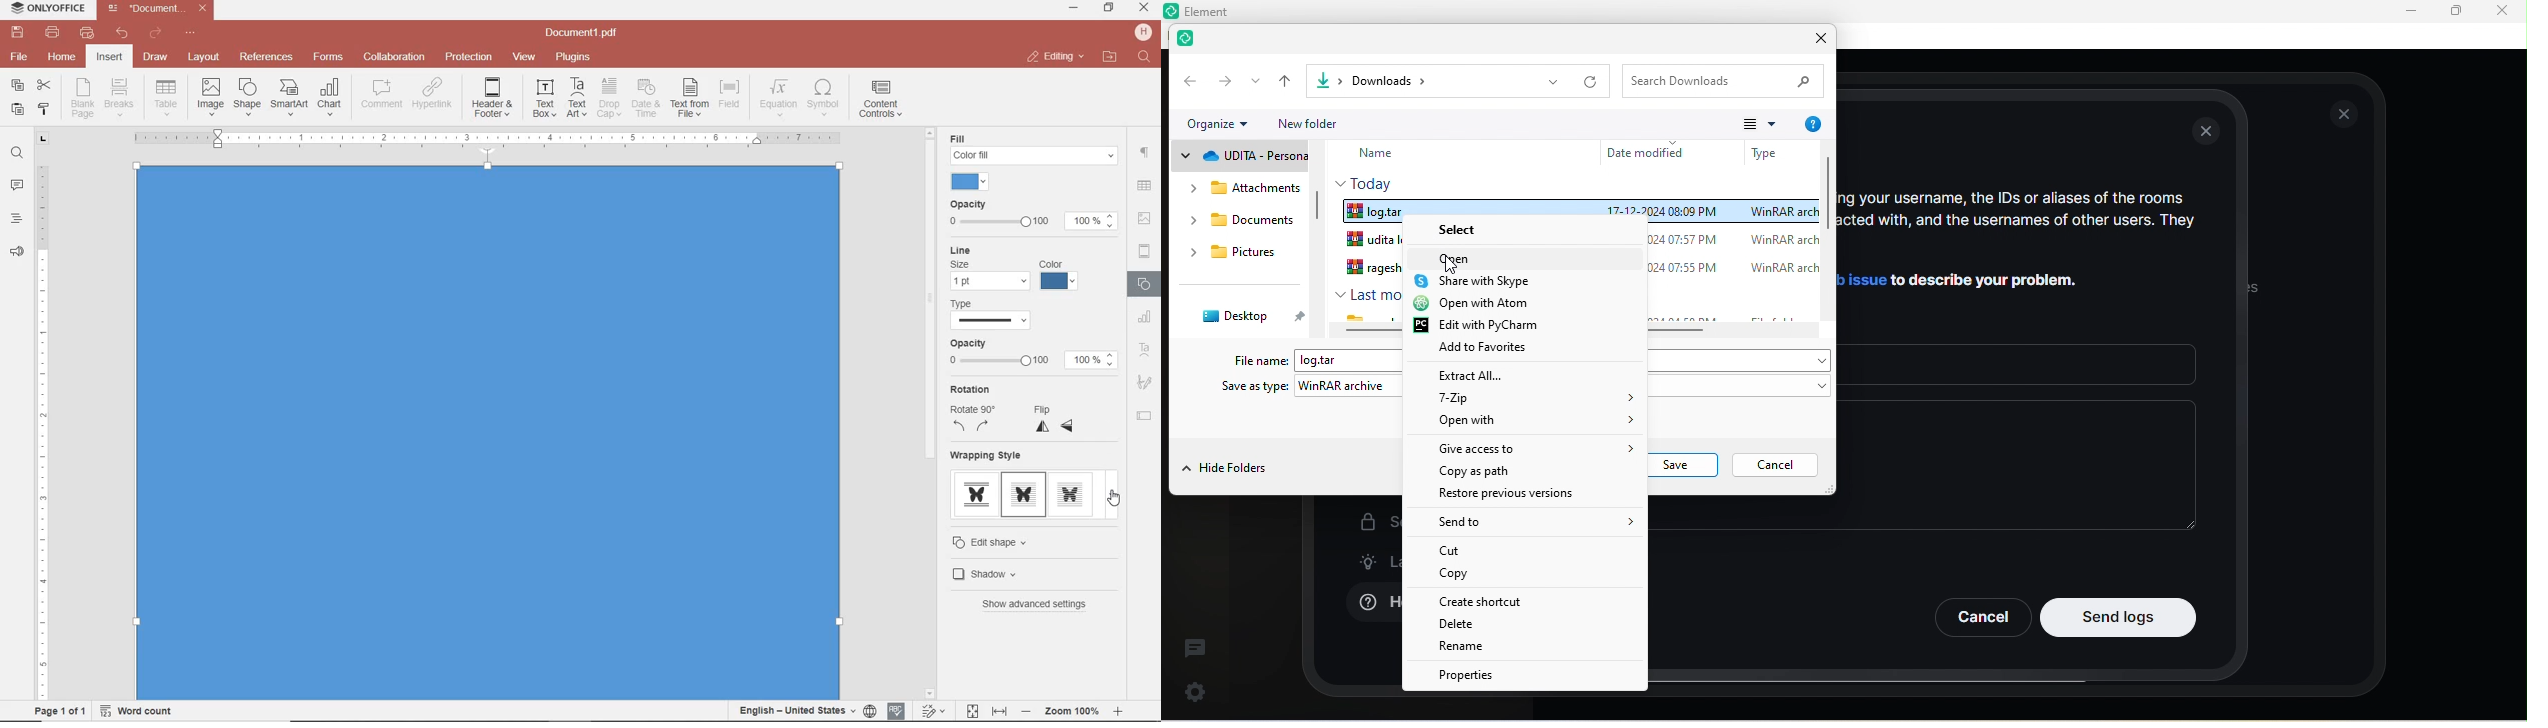  I want to click on cut, so click(1465, 550).